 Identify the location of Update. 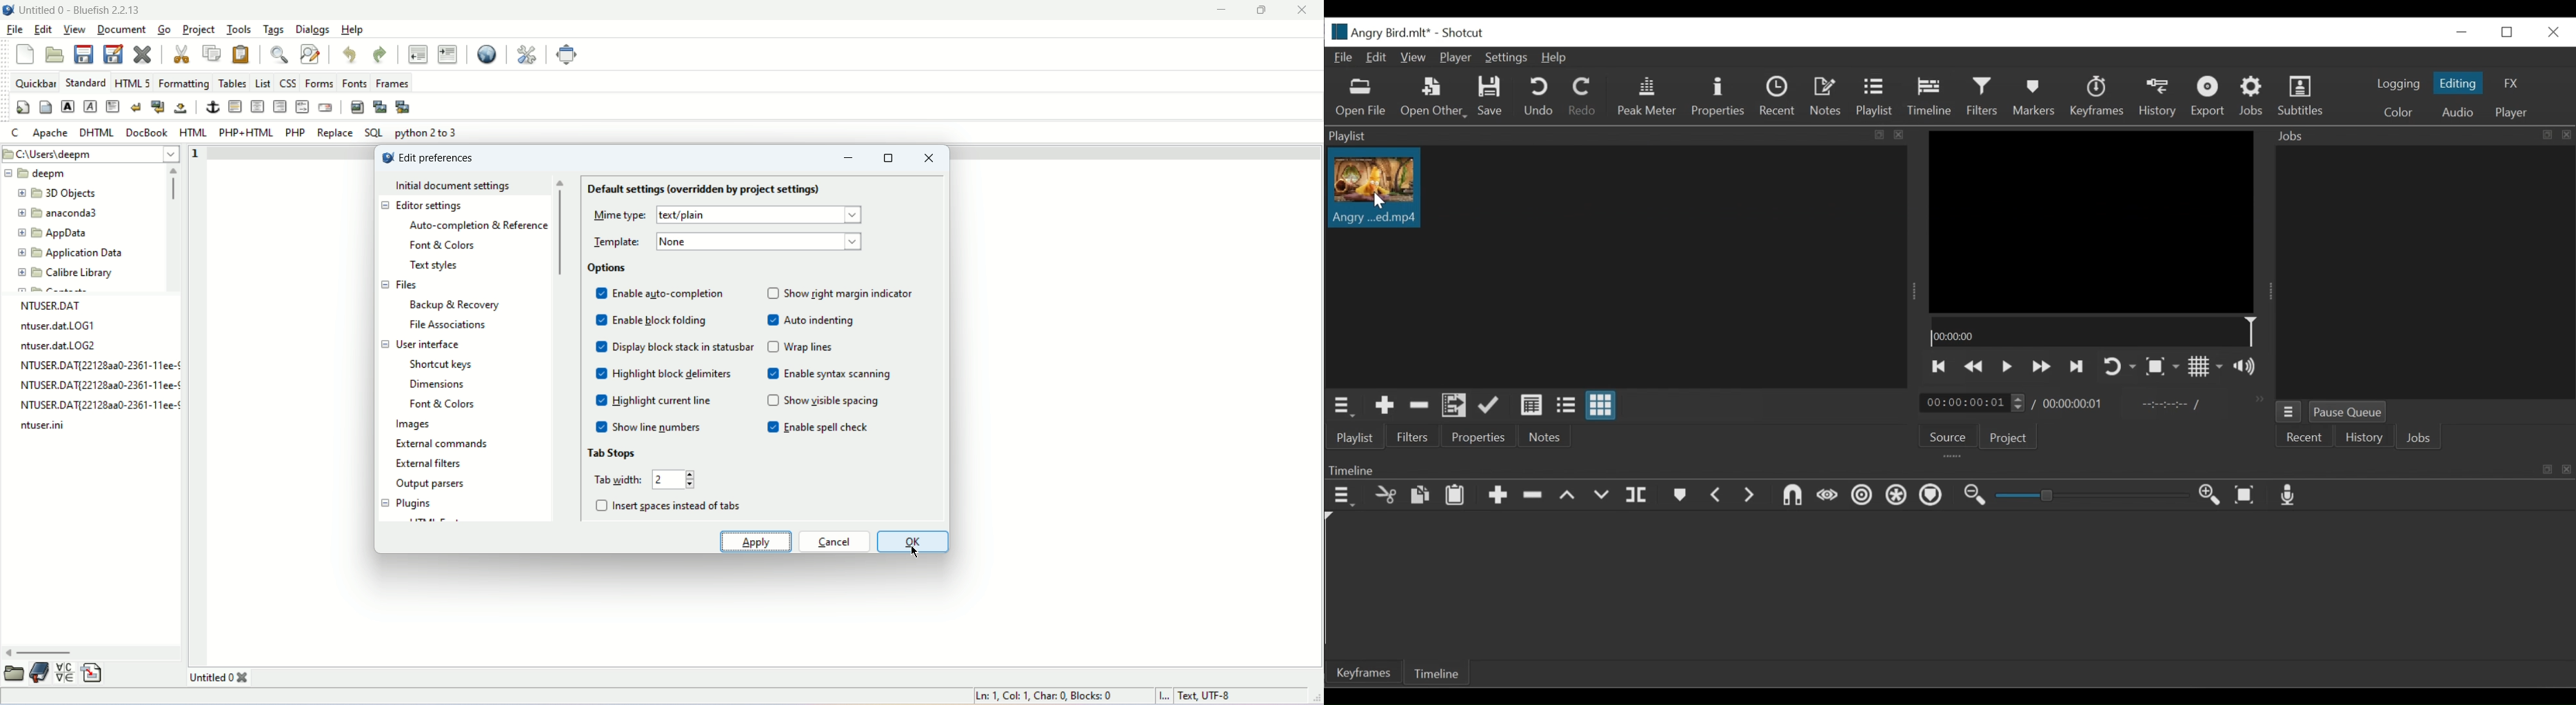
(1491, 406).